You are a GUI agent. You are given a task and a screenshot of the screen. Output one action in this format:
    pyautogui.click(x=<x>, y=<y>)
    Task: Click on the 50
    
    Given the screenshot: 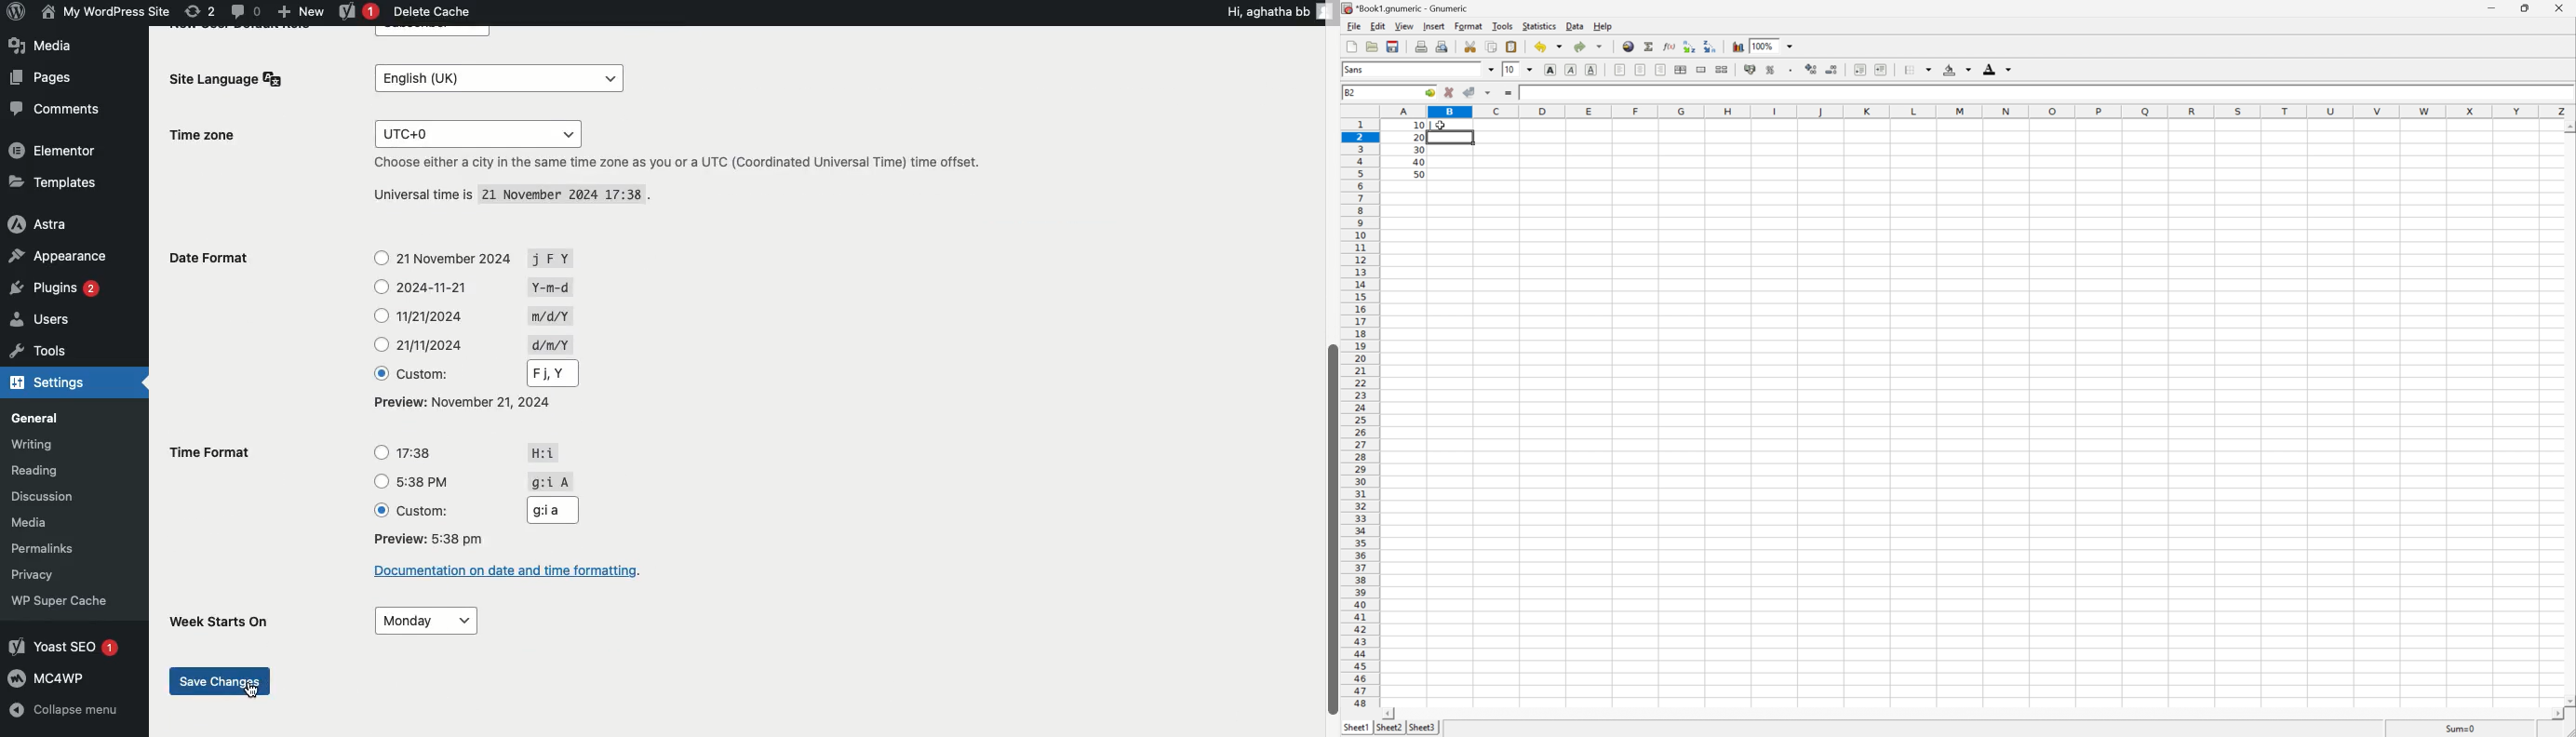 What is the action you would take?
    pyautogui.click(x=1419, y=175)
    